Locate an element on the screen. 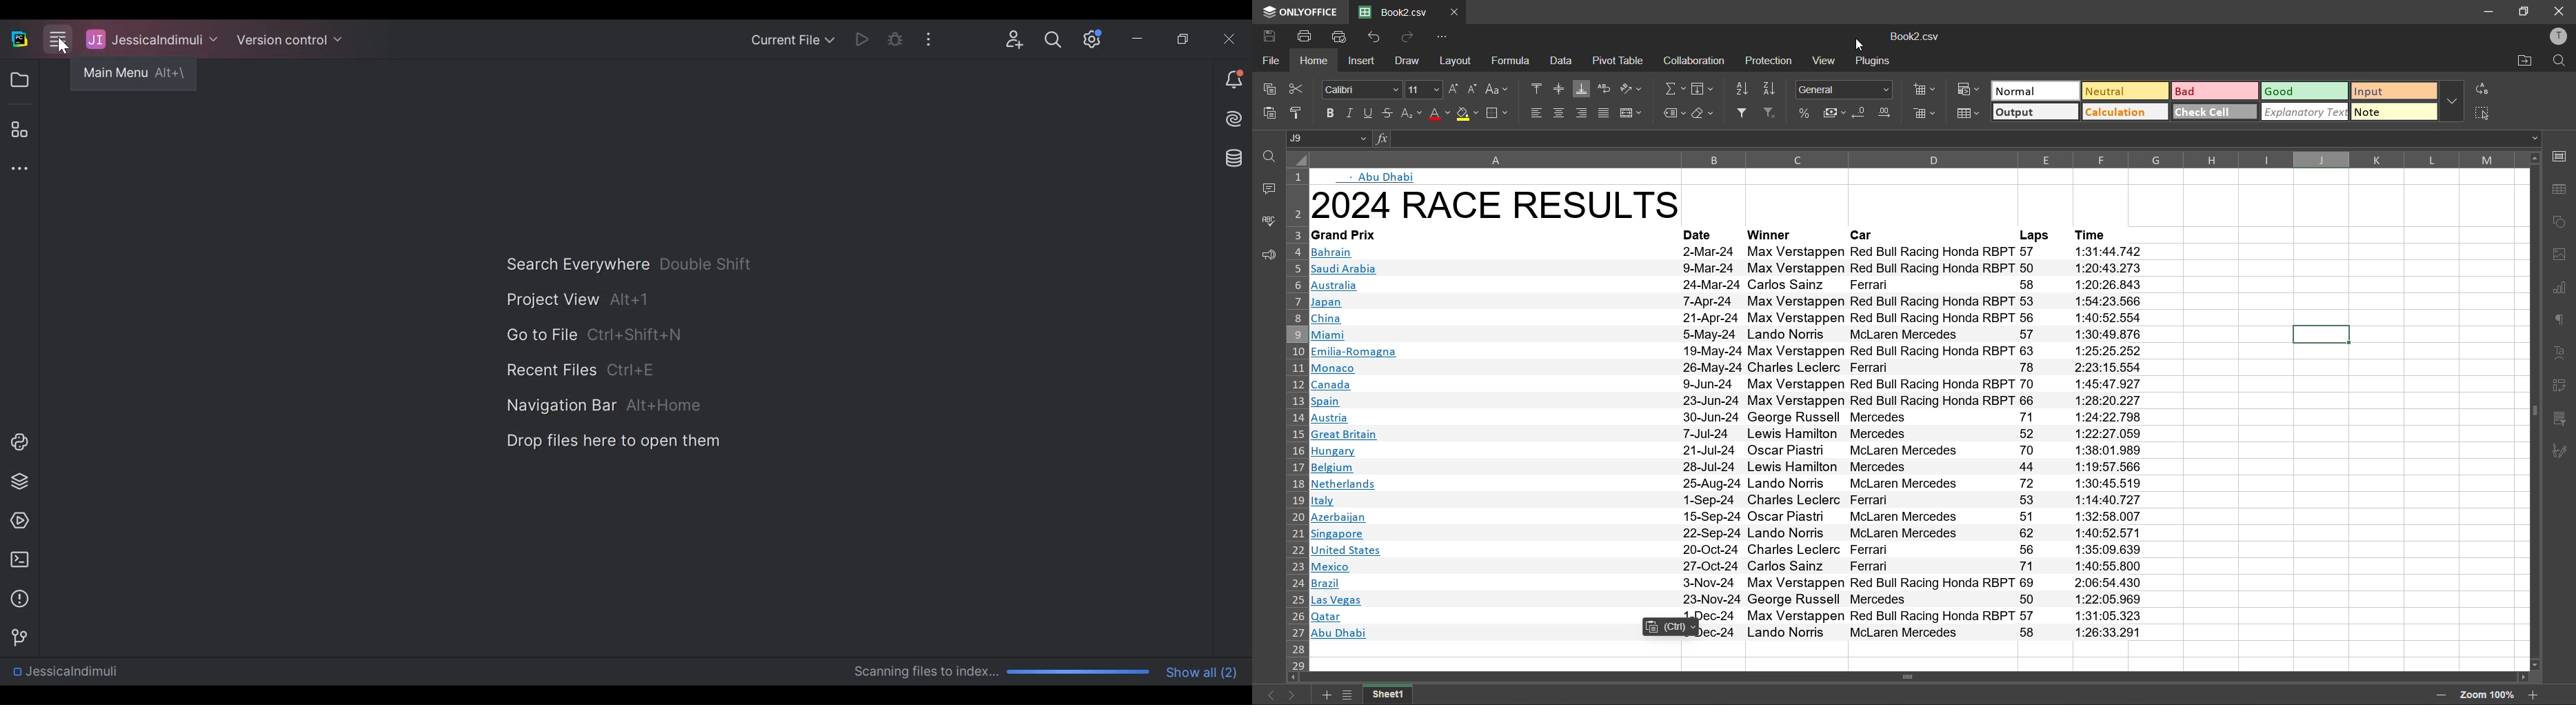 This screenshot has height=728, width=2576. text info is located at coordinates (1728, 351).